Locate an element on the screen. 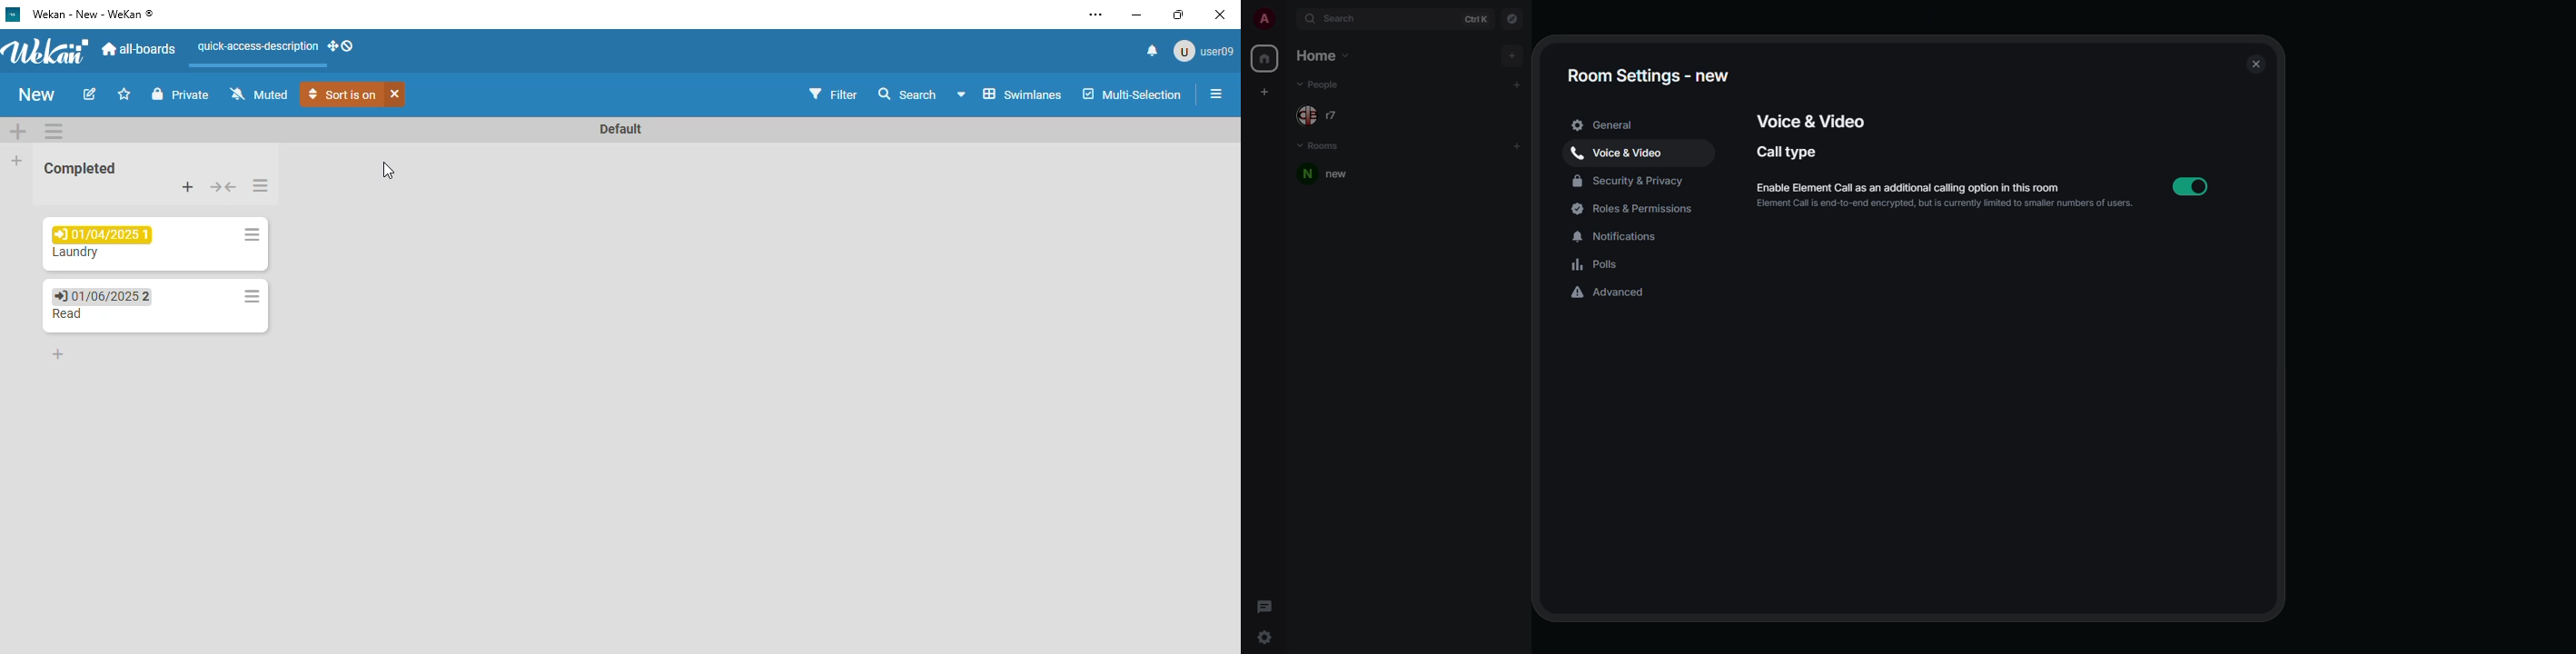 The width and height of the screenshot is (2576, 672). advanced is located at coordinates (1612, 294).